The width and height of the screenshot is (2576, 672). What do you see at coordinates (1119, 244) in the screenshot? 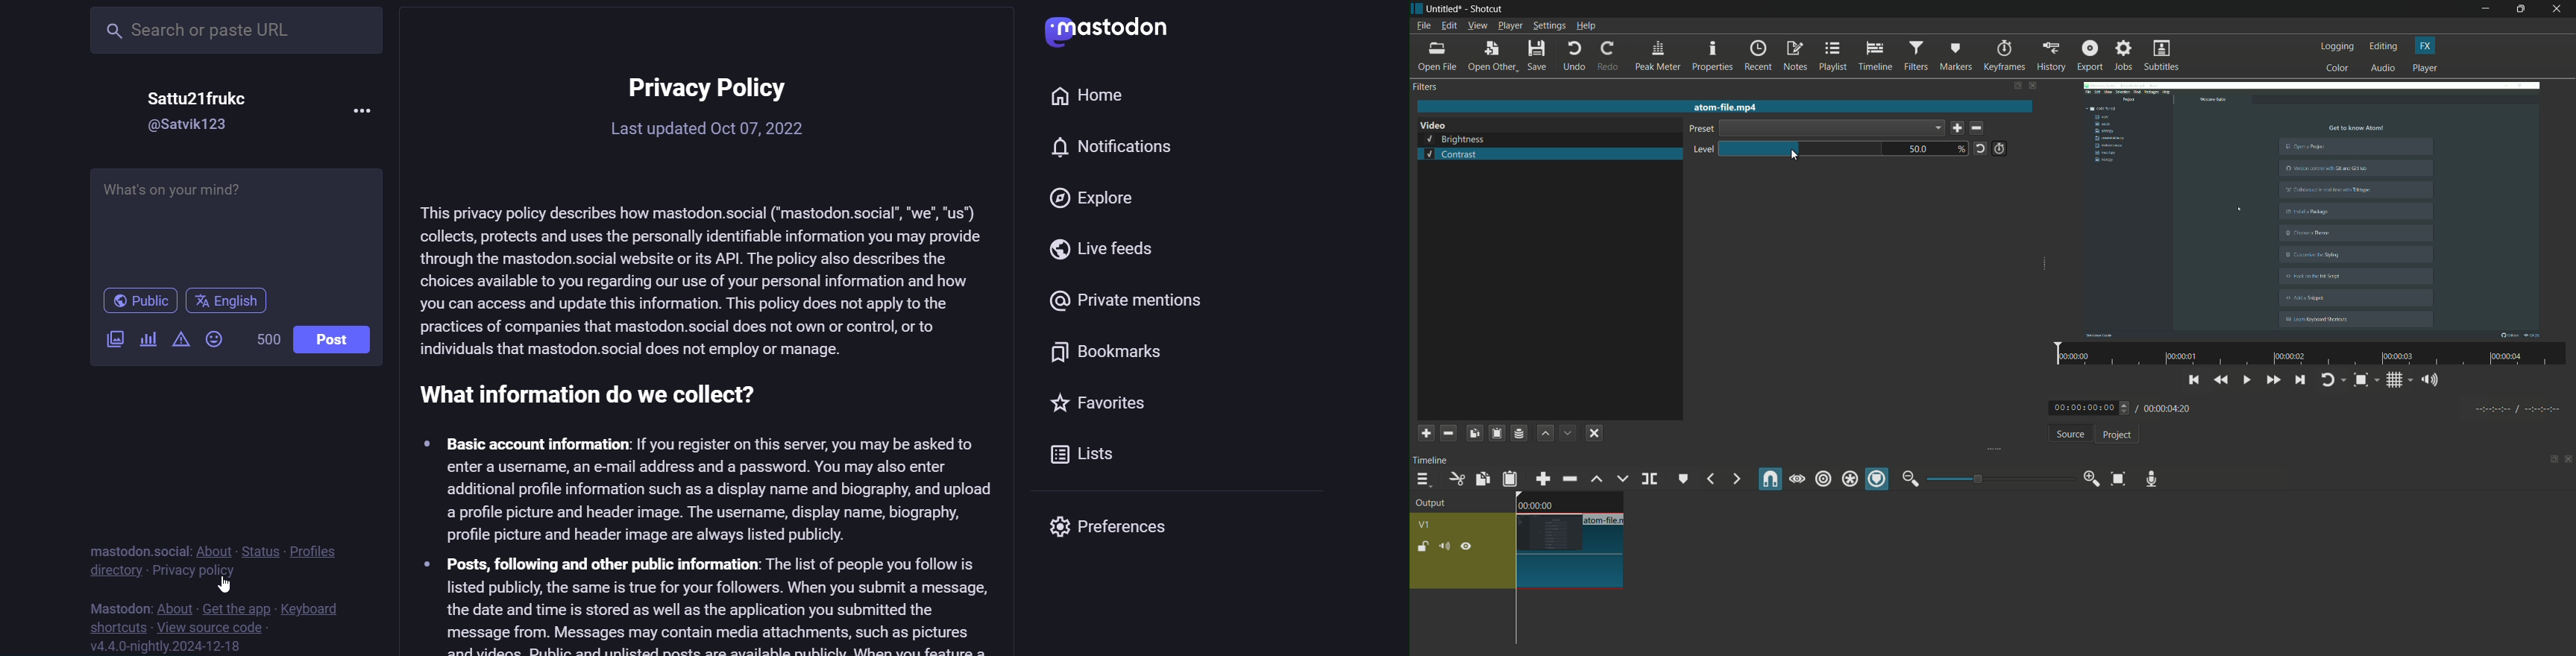
I see `live feed` at bounding box center [1119, 244].